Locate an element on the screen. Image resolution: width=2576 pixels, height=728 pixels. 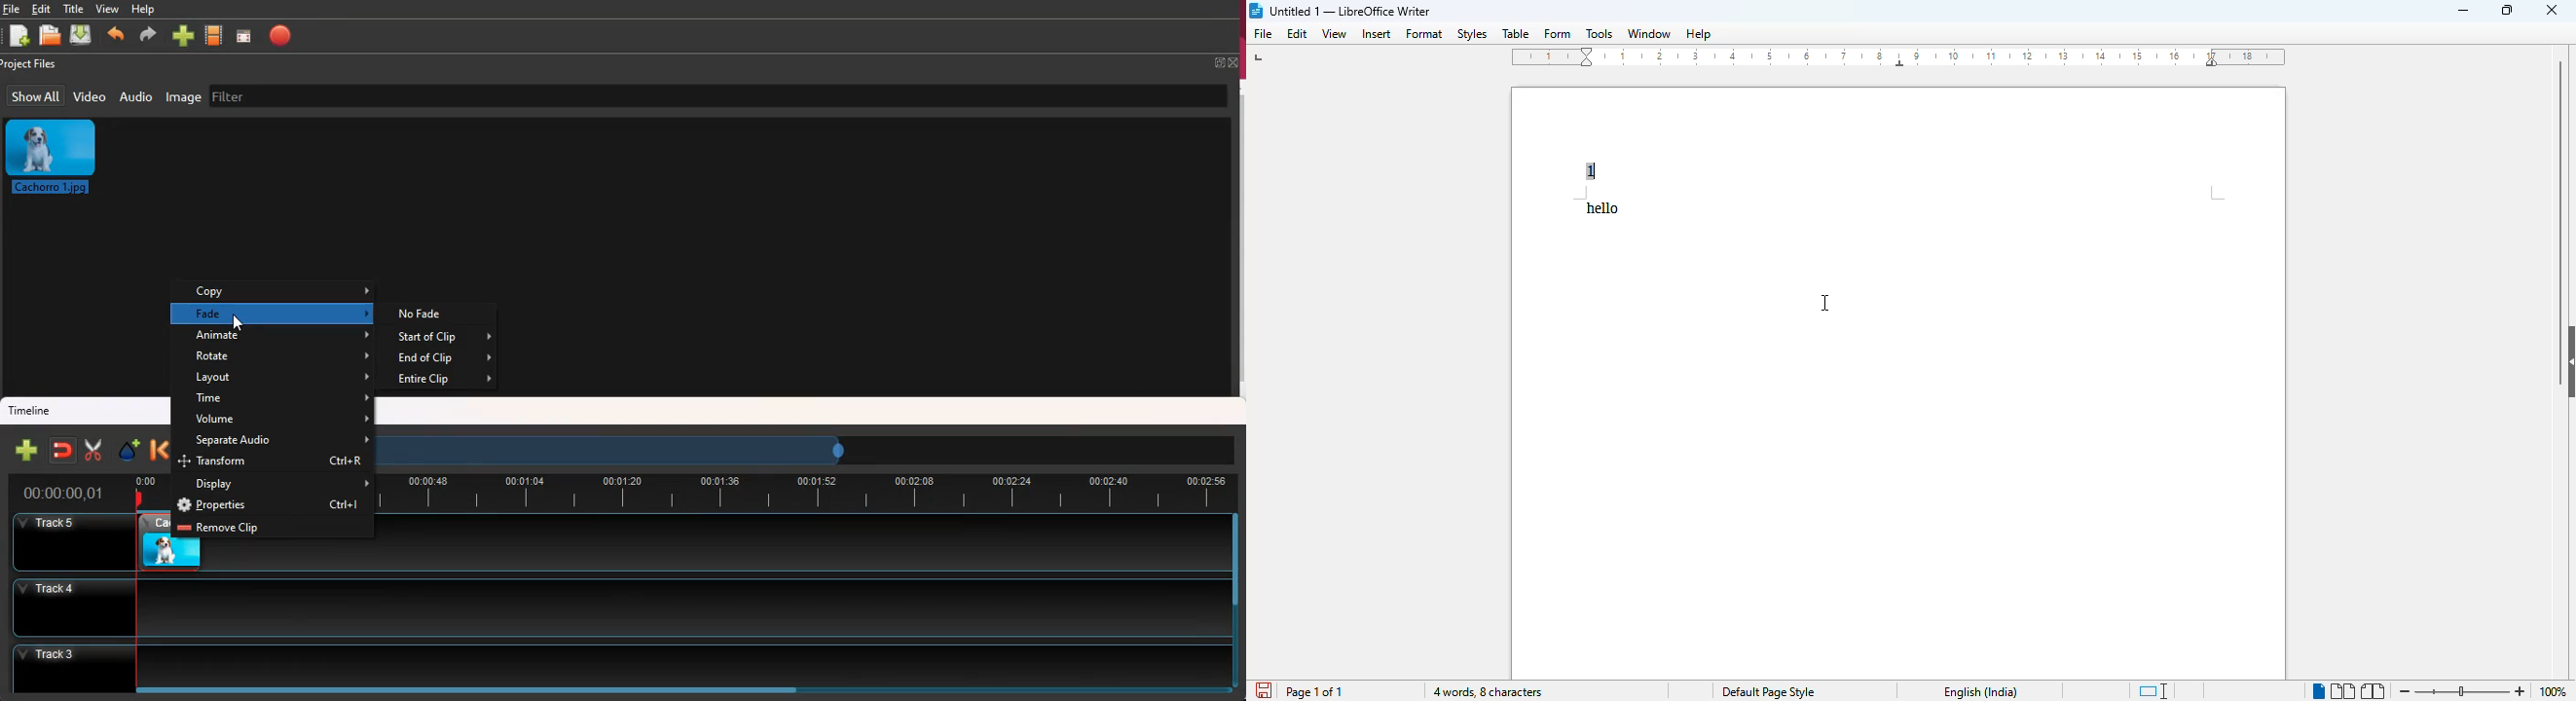
help is located at coordinates (147, 9).